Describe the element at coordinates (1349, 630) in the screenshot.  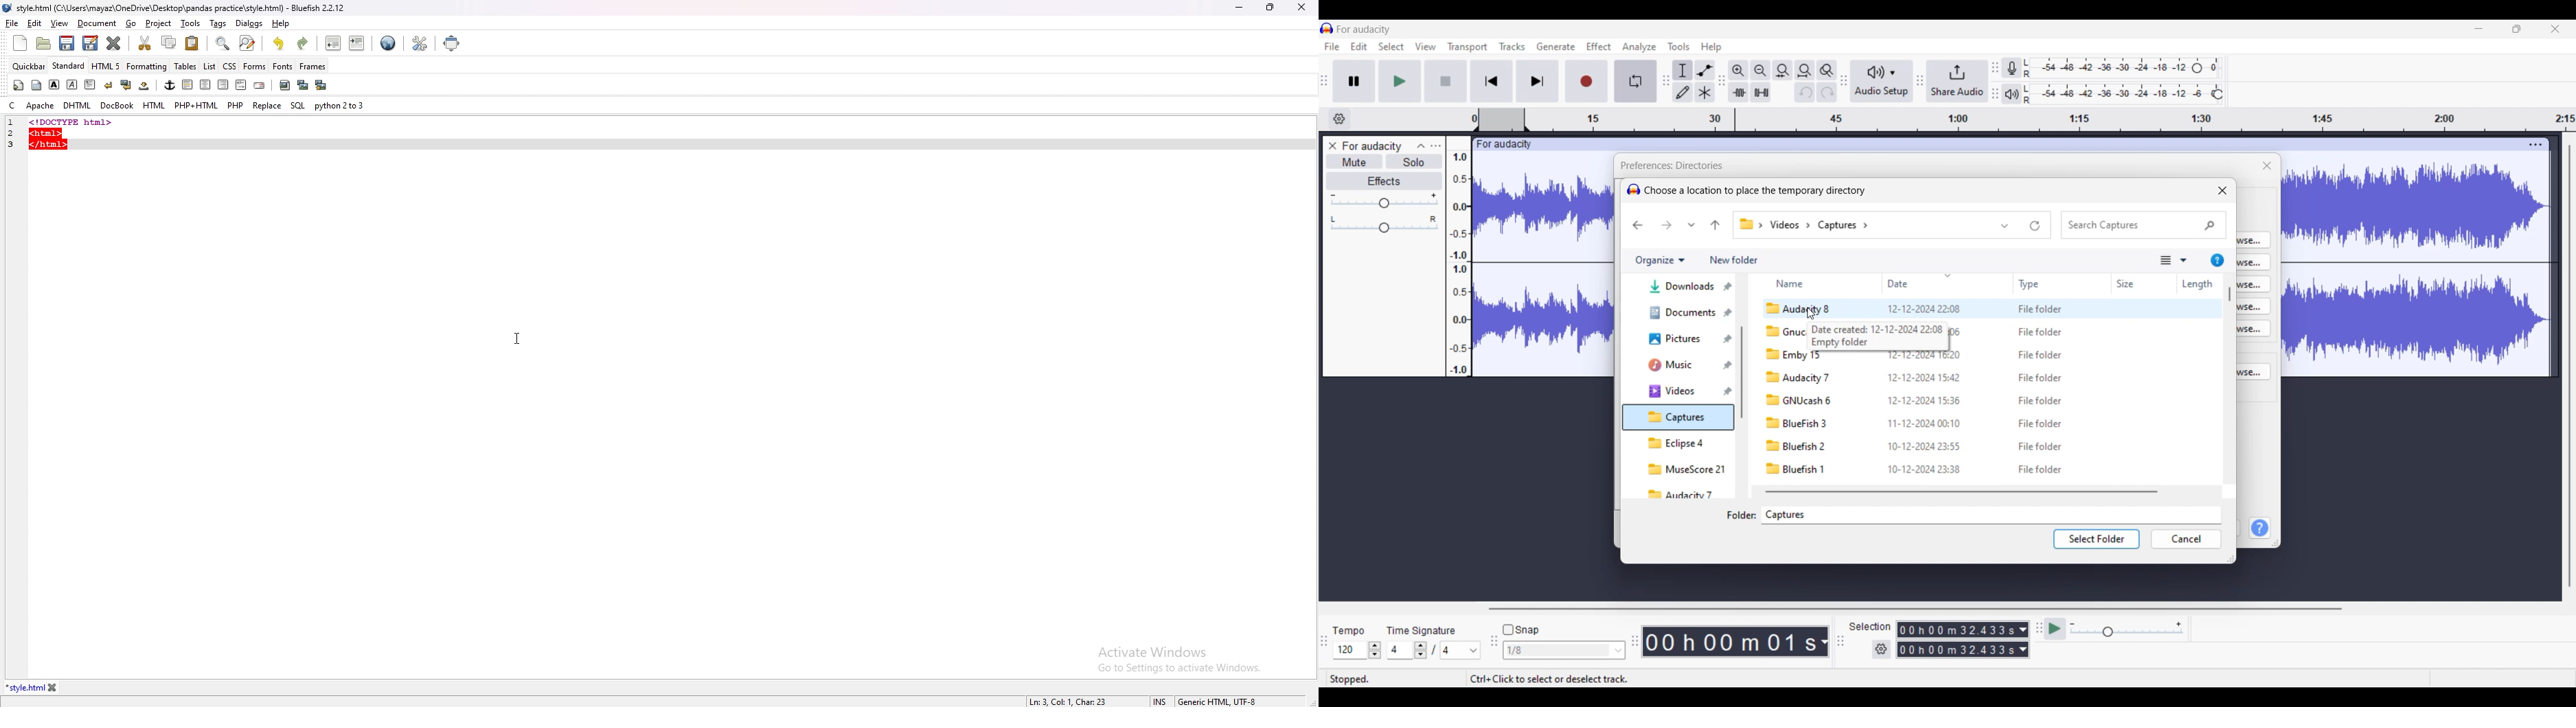
I see `Indicates Tempo settings` at that location.